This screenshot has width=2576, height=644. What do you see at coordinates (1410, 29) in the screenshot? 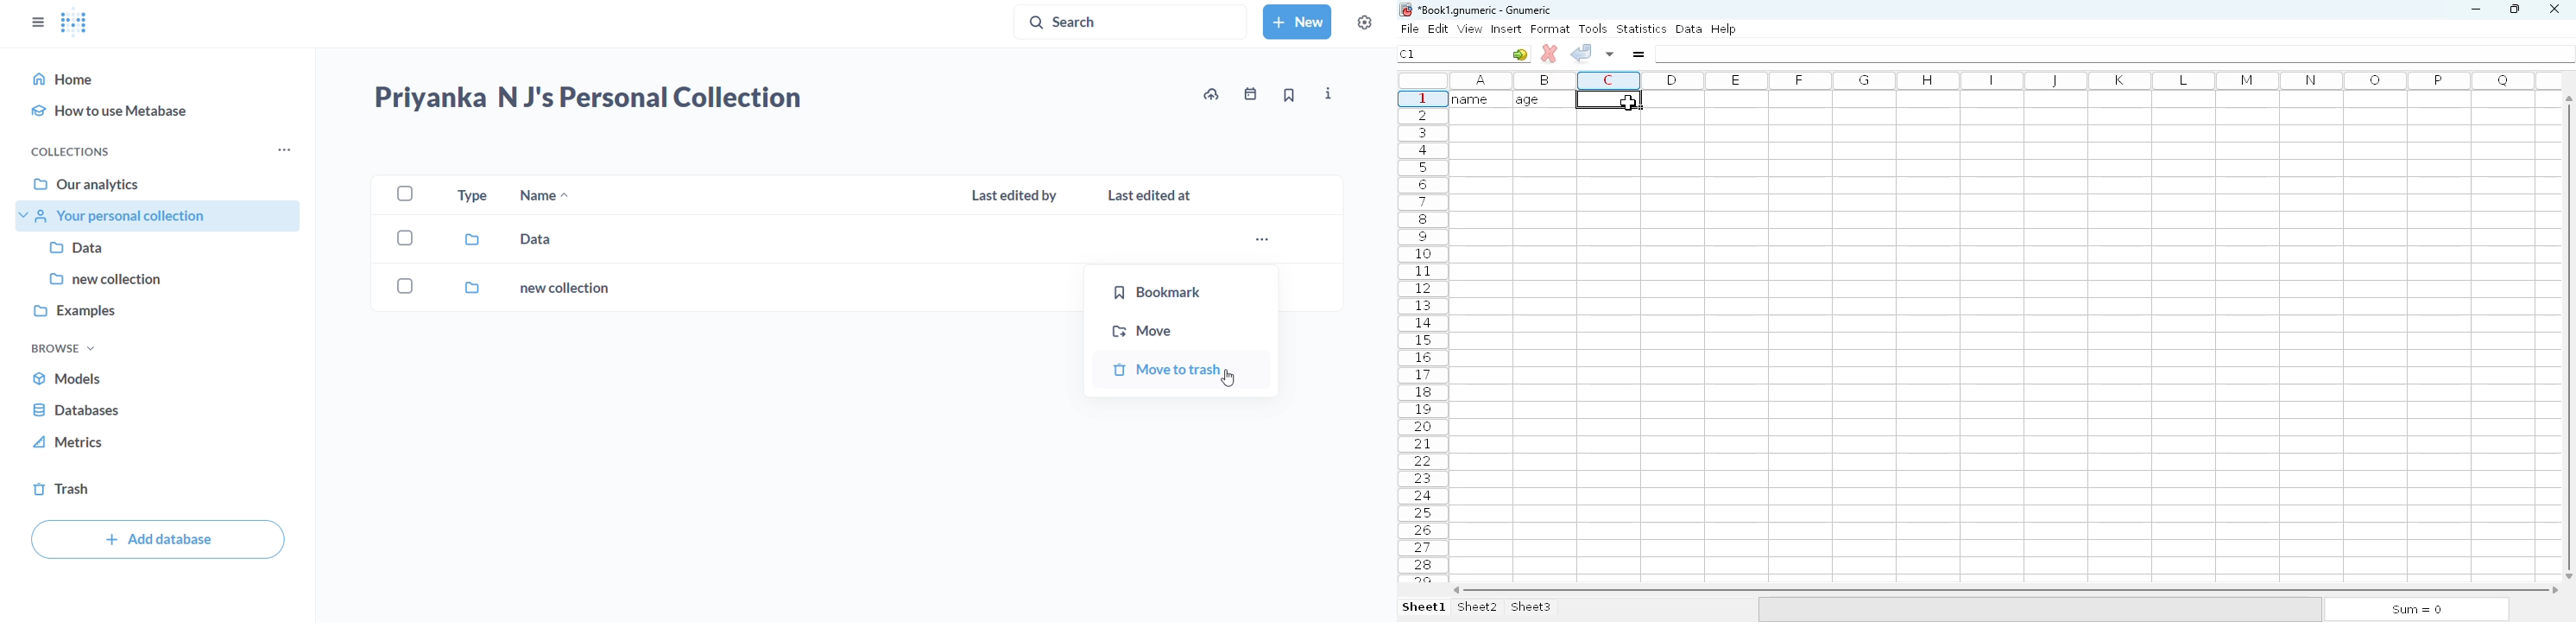
I see `file` at bounding box center [1410, 29].